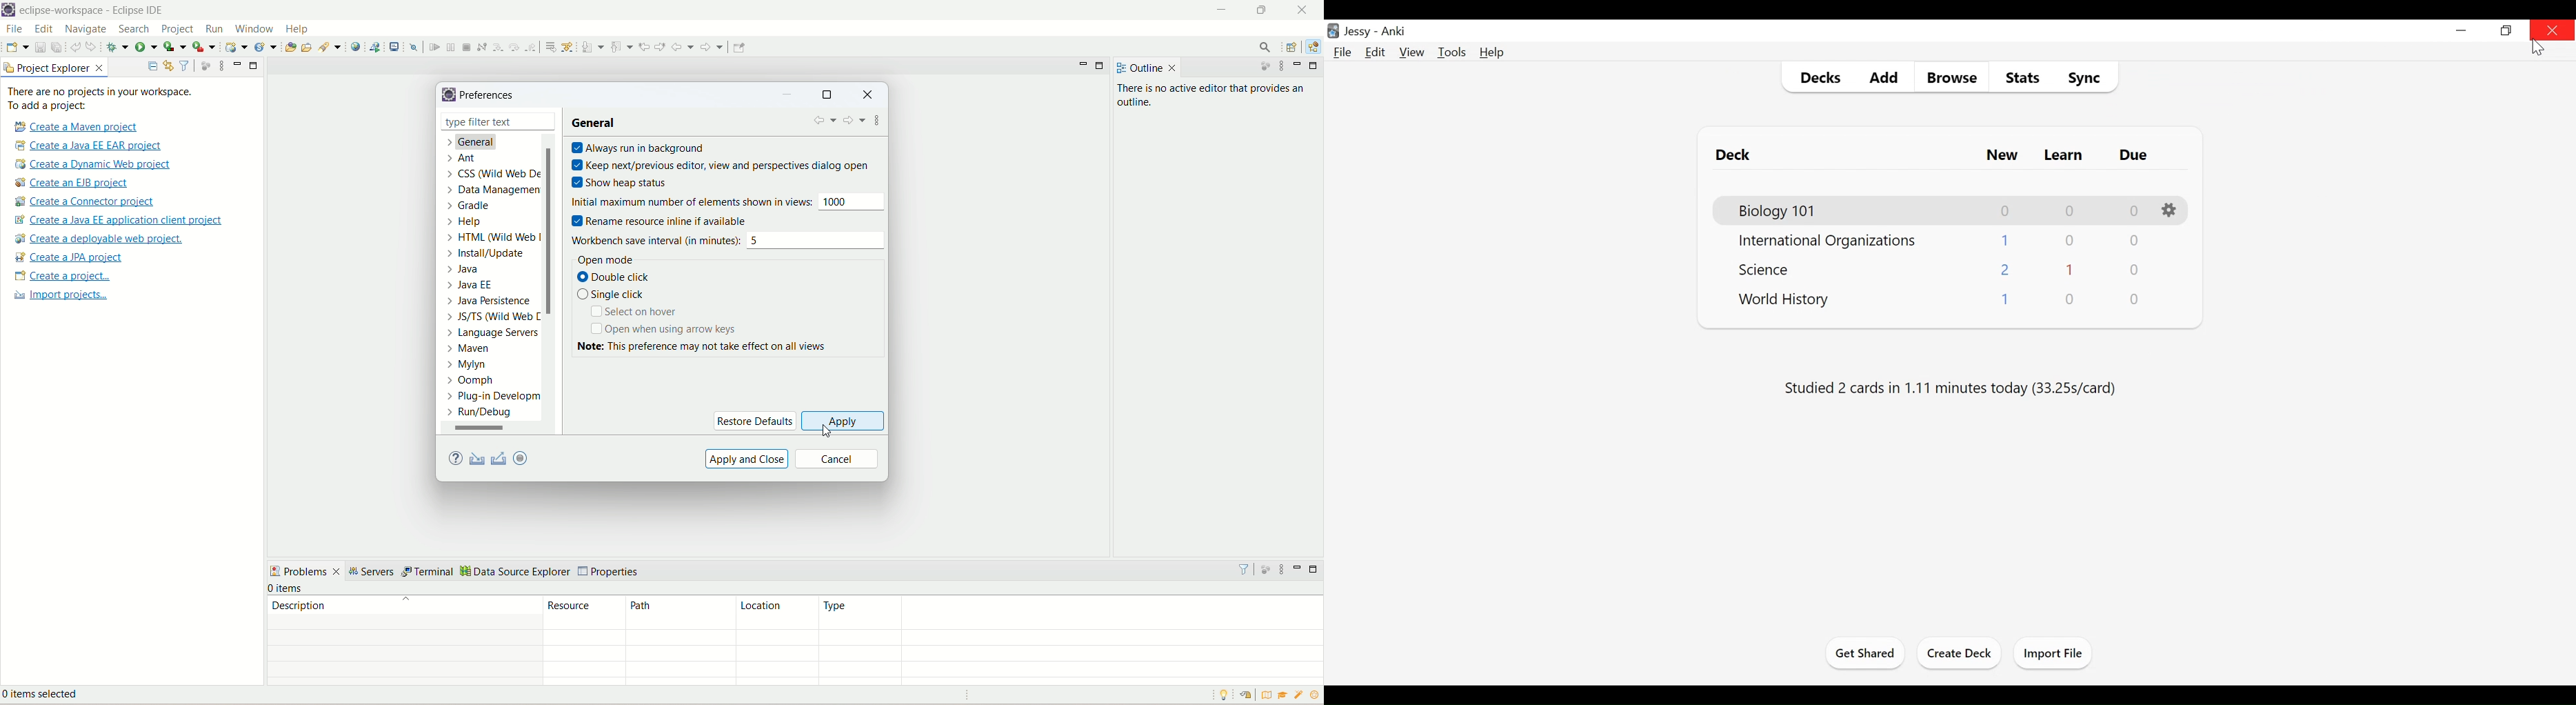 The image size is (2576, 728). I want to click on Learn Cards Count, so click(2071, 212).